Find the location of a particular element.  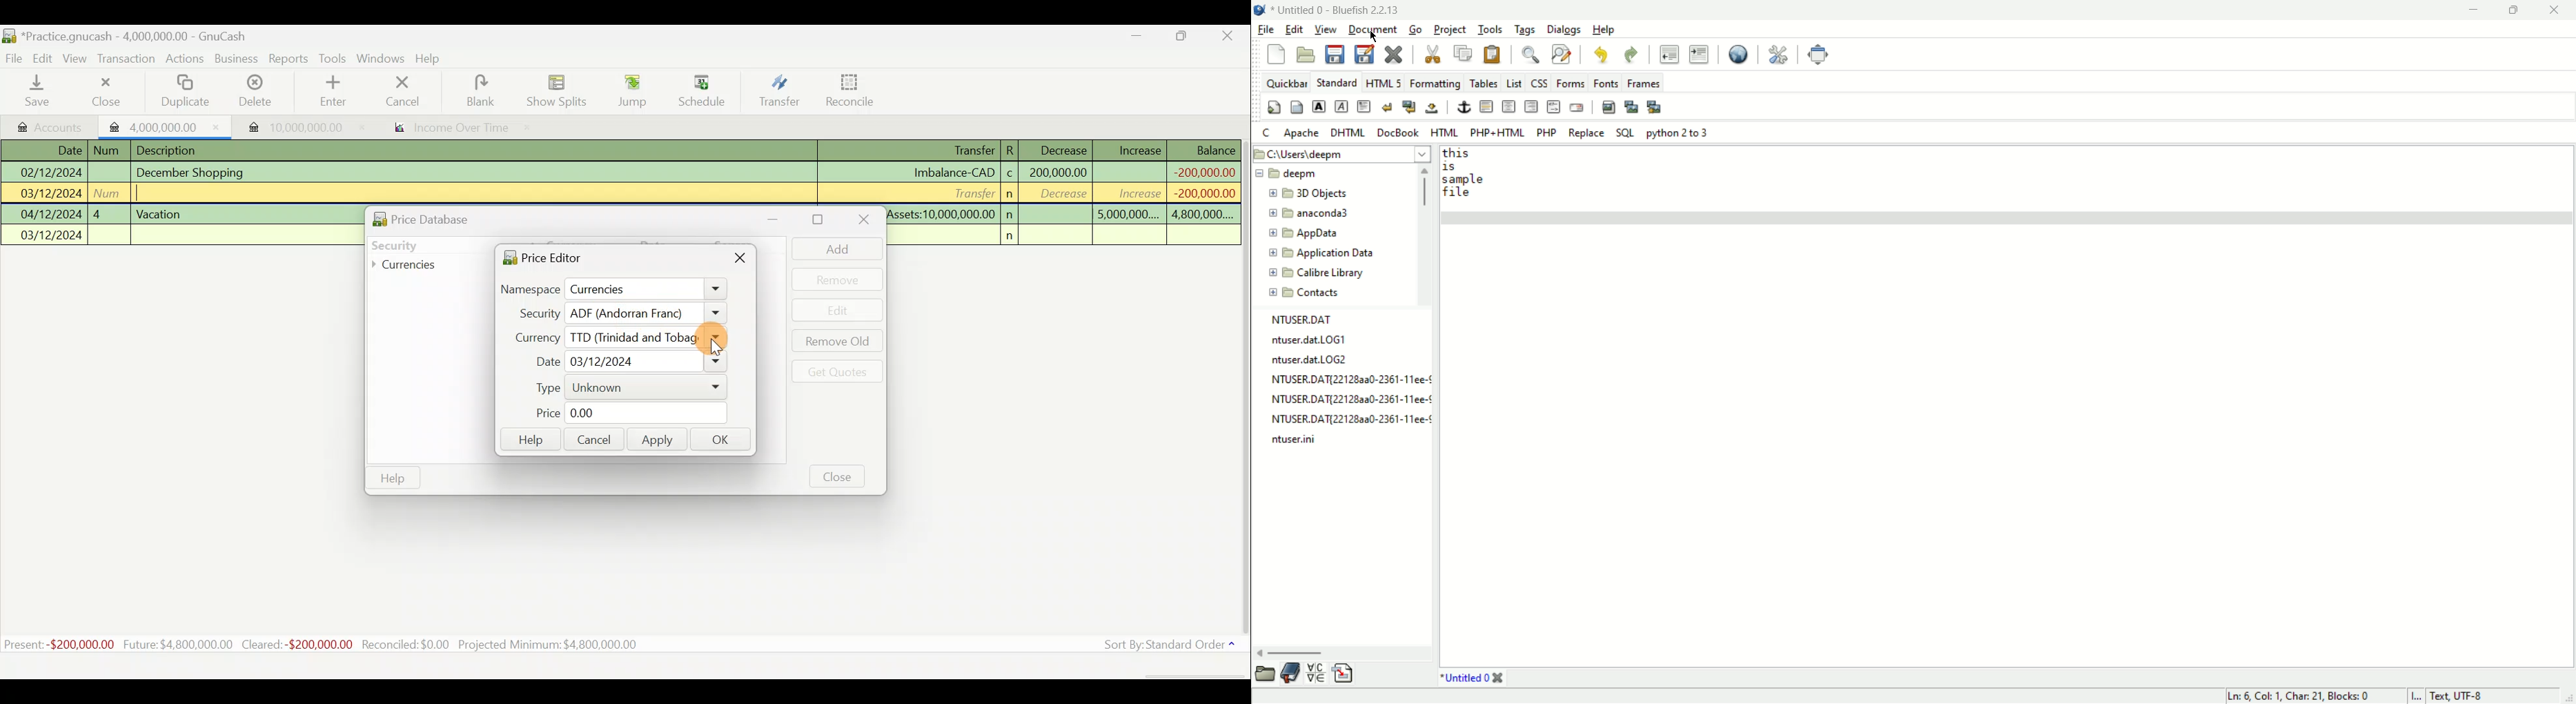

Show splits is located at coordinates (558, 91).